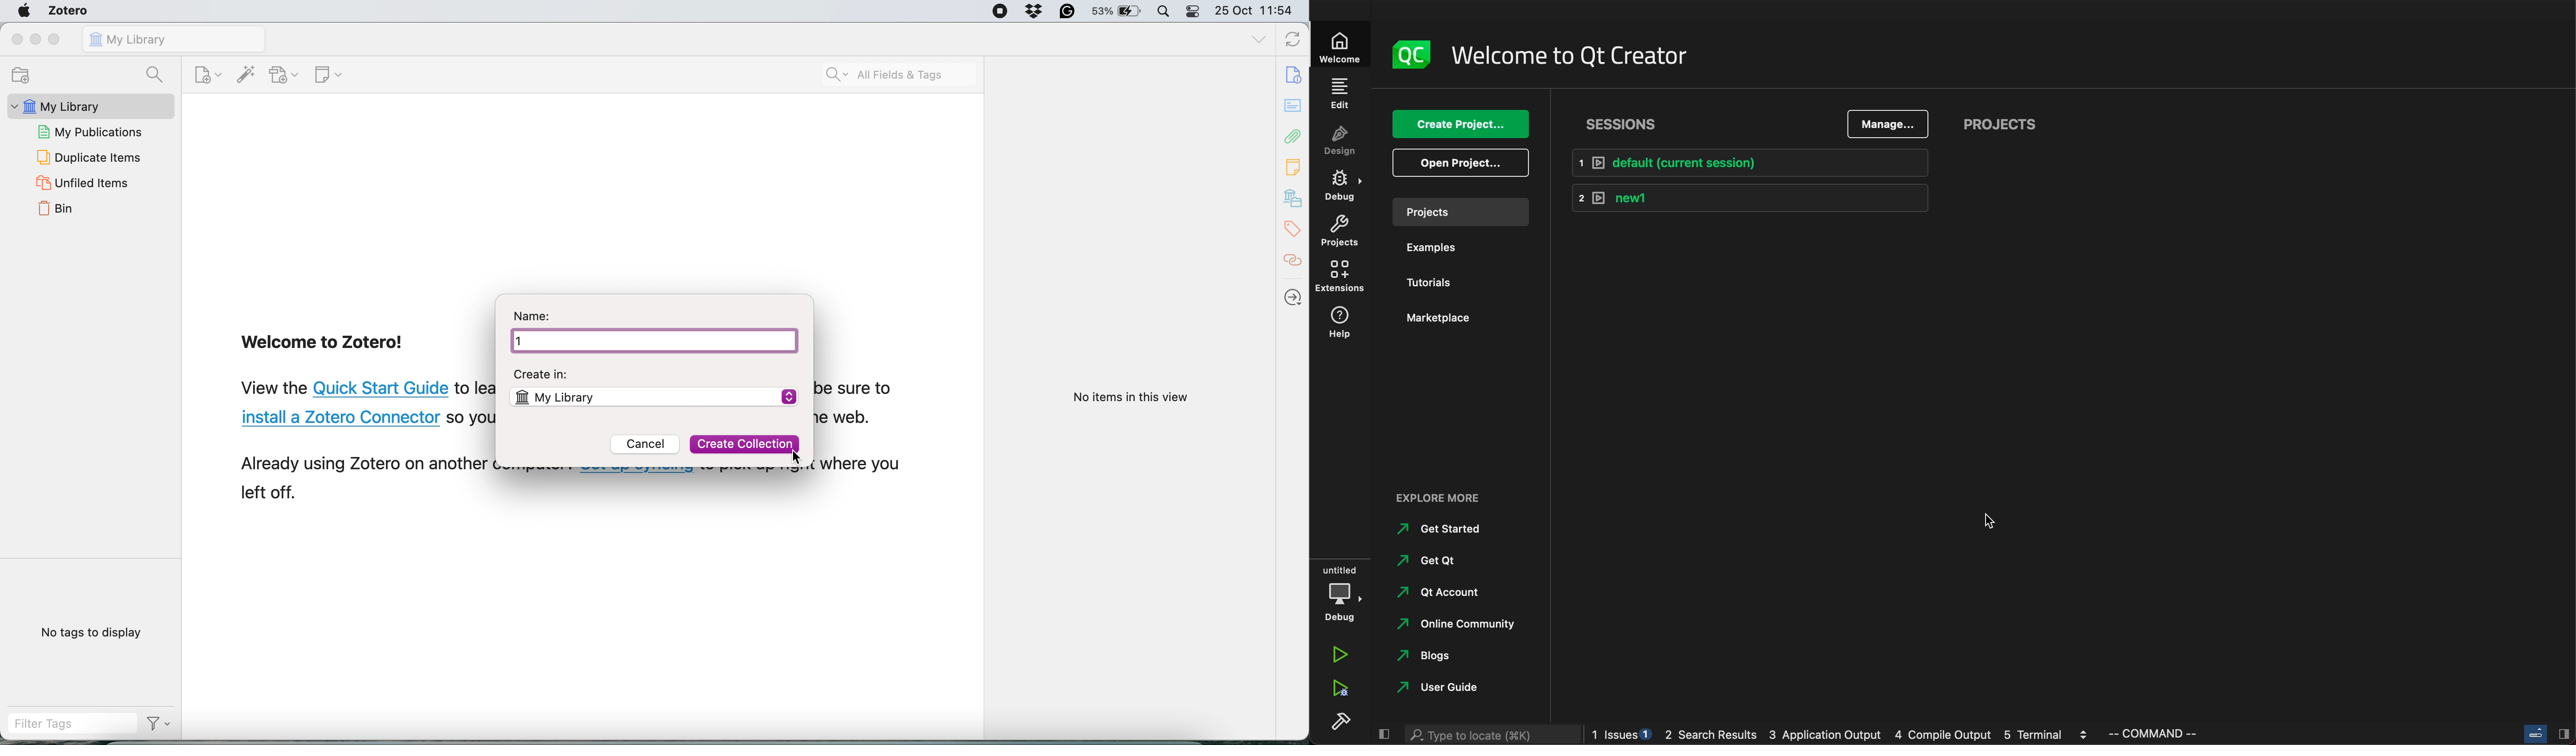 The width and height of the screenshot is (2576, 756). What do you see at coordinates (67, 10) in the screenshot?
I see `zotero` at bounding box center [67, 10].